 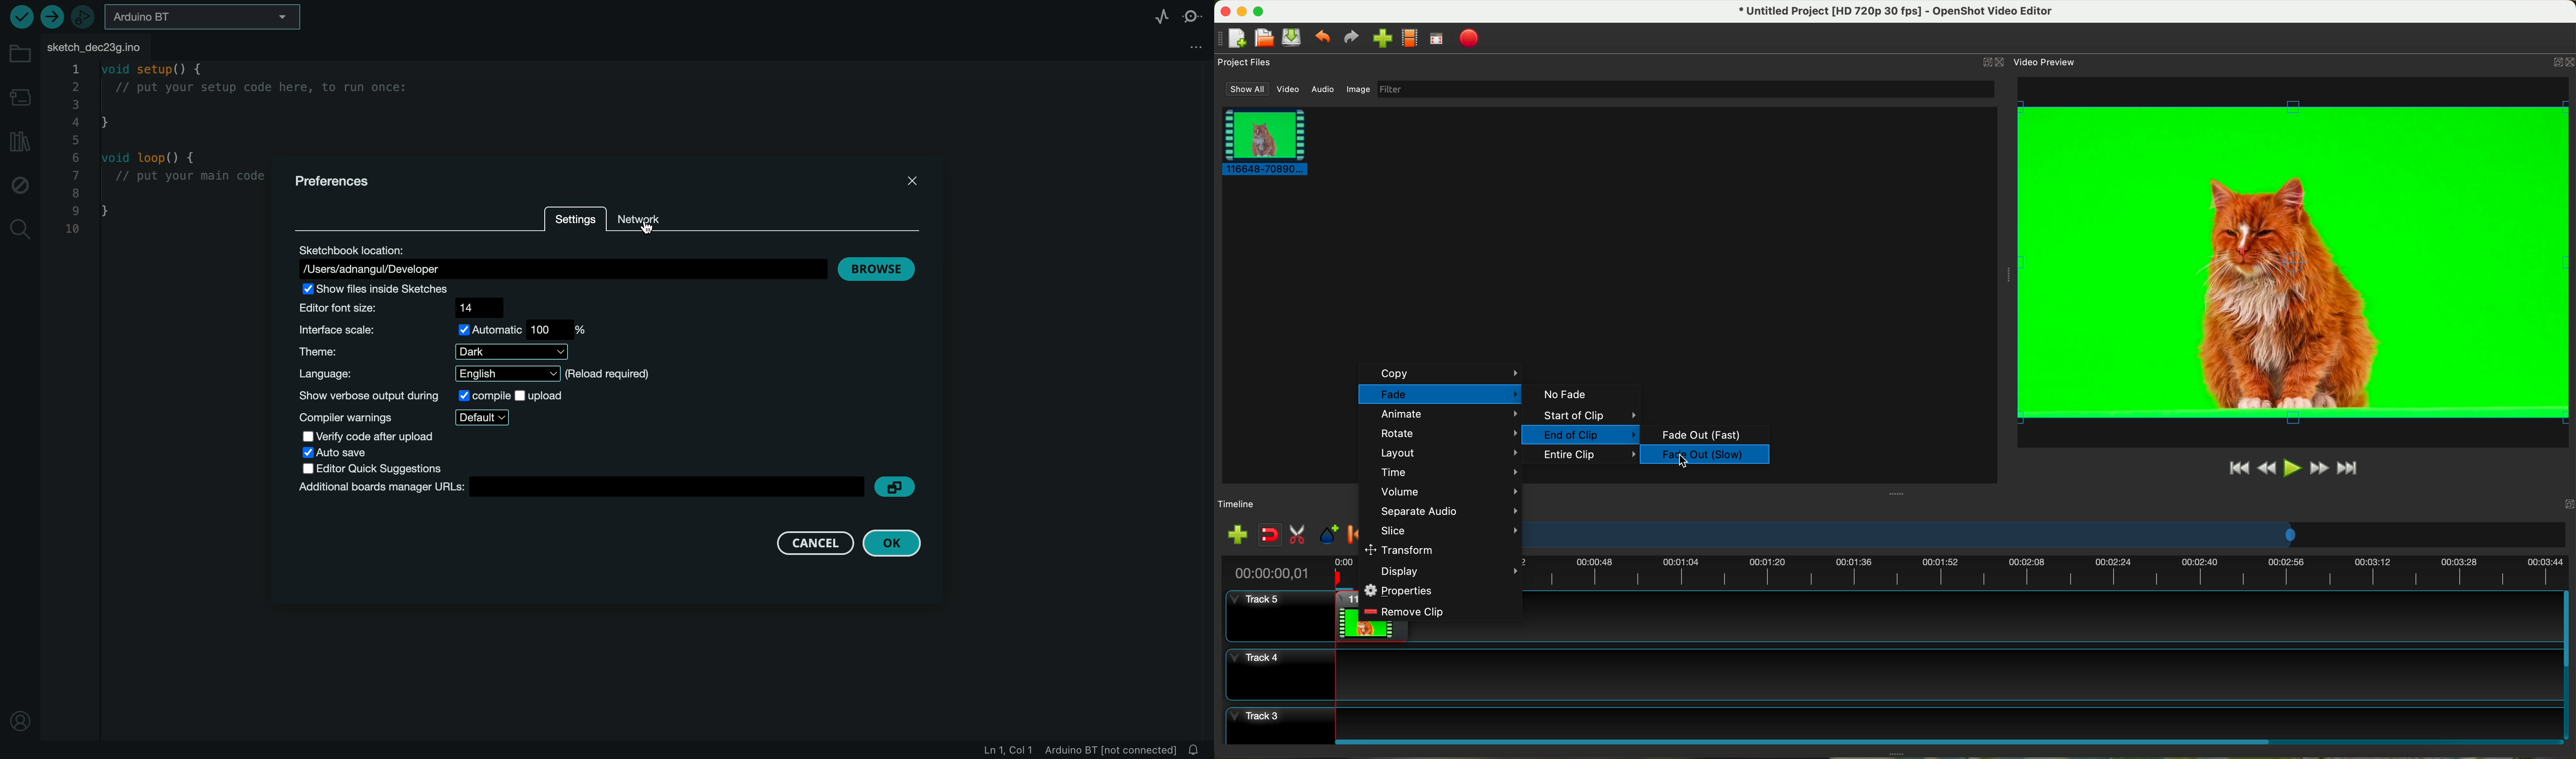 What do you see at coordinates (1322, 36) in the screenshot?
I see `undo` at bounding box center [1322, 36].